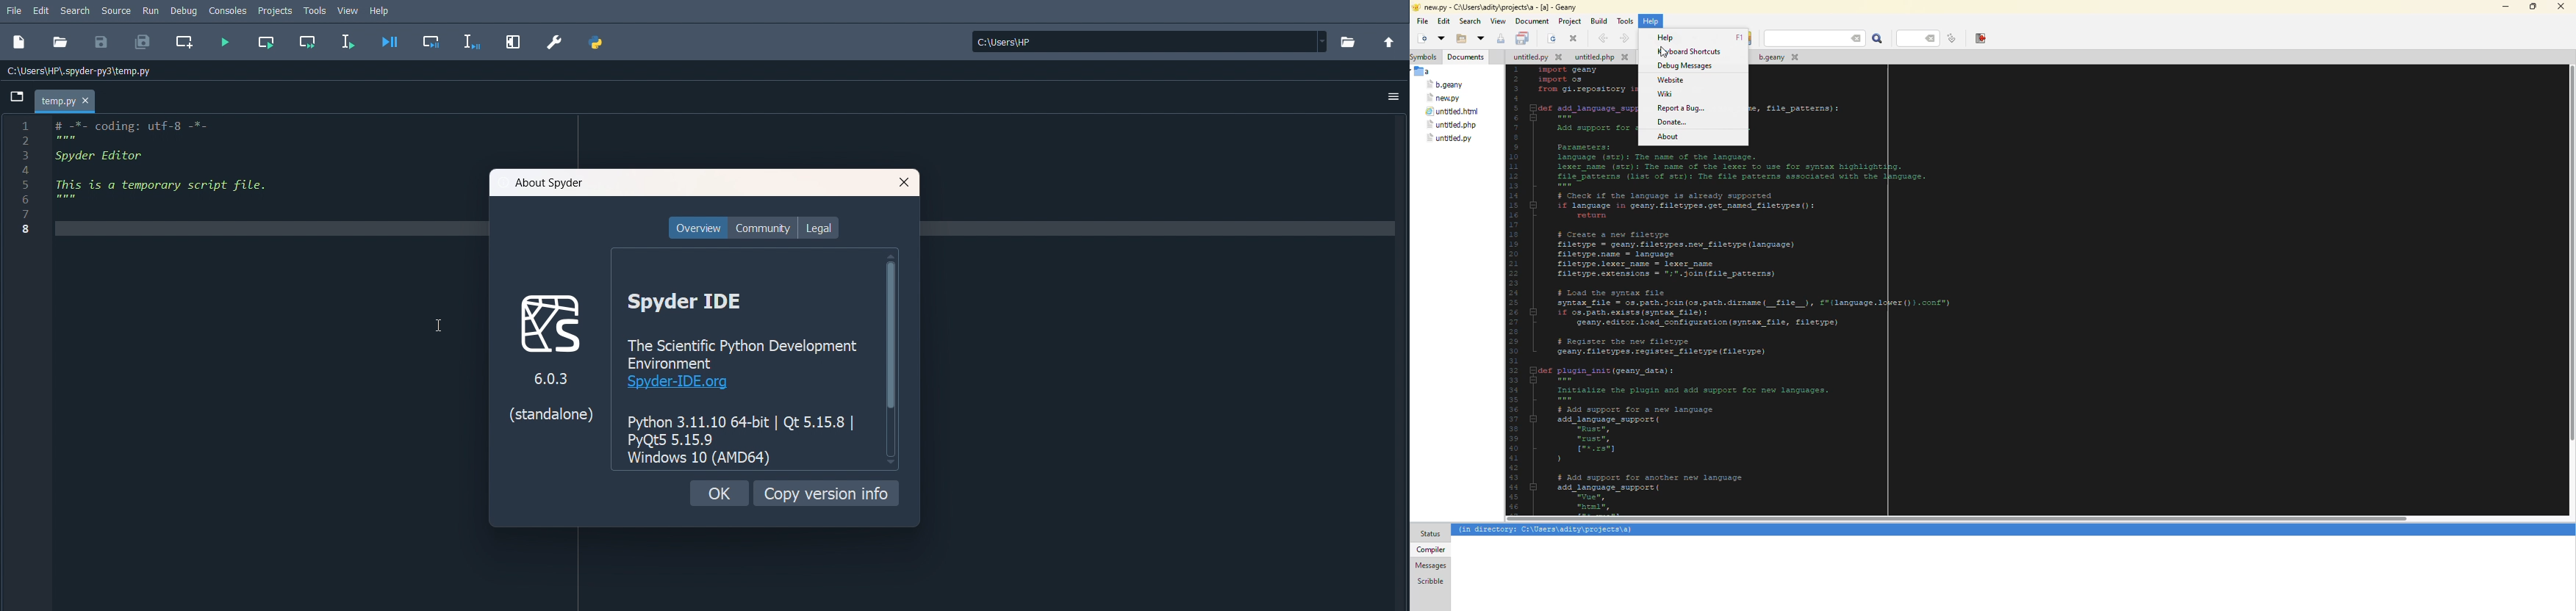 This screenshot has width=2576, height=616. I want to click on Create new cell at the current line, so click(184, 41).